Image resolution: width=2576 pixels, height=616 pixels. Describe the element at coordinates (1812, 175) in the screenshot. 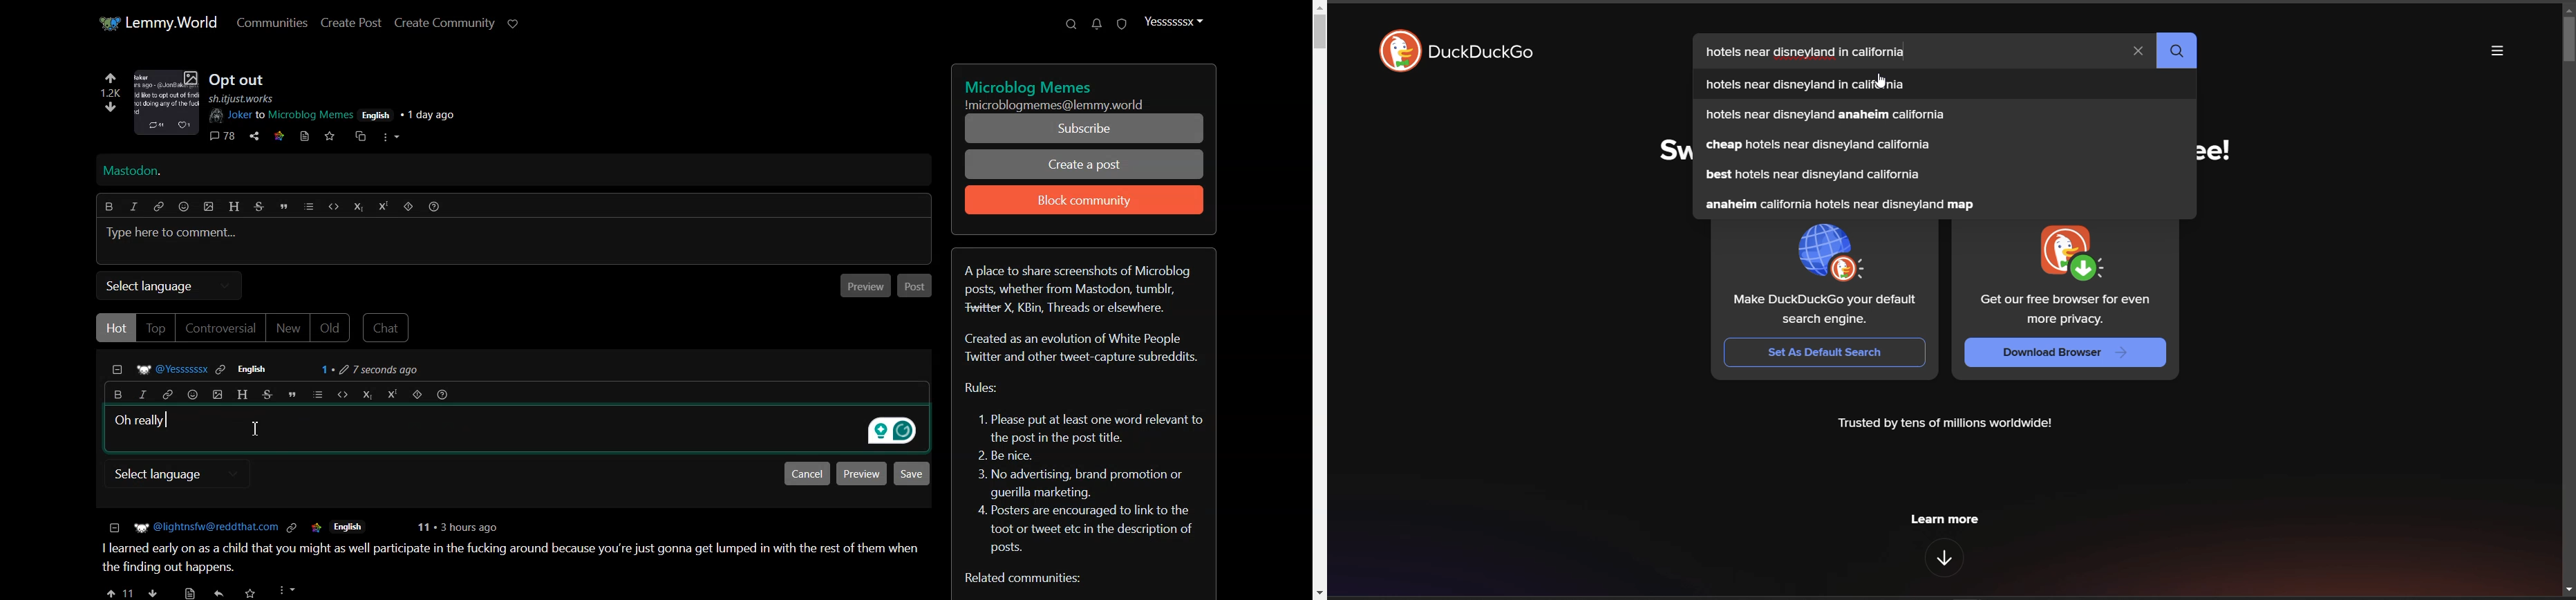

I see `best hotels near disneyland california` at that location.